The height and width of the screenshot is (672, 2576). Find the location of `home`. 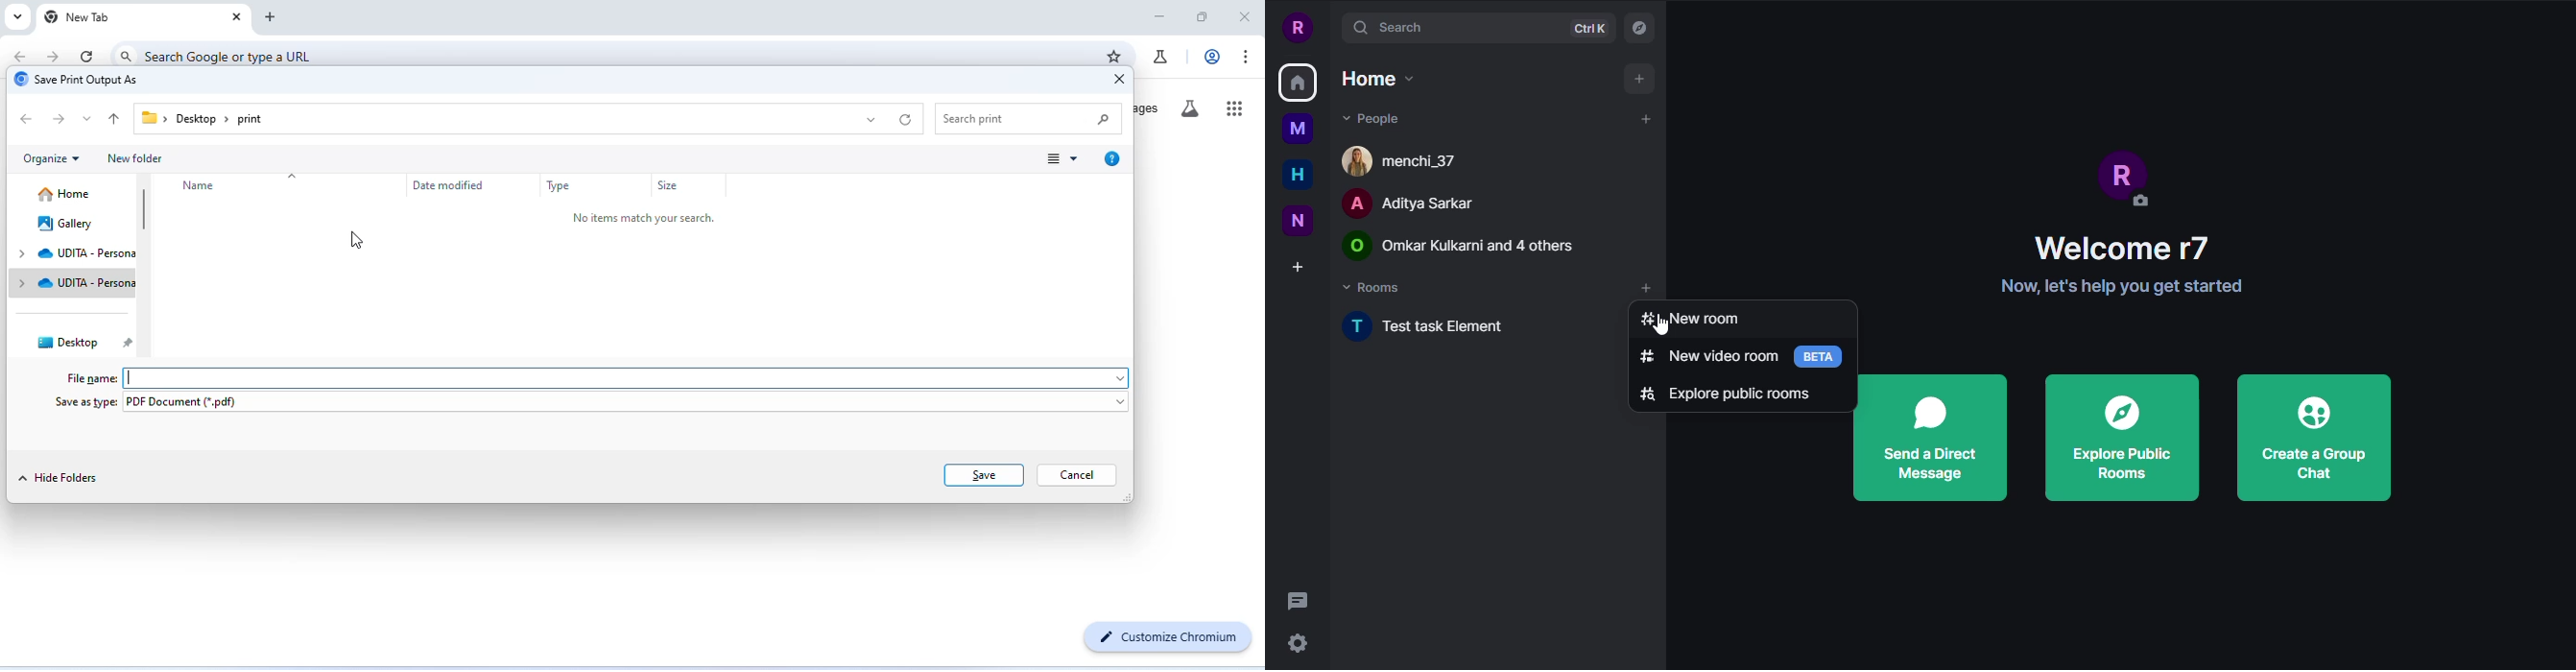

home is located at coordinates (1375, 78).